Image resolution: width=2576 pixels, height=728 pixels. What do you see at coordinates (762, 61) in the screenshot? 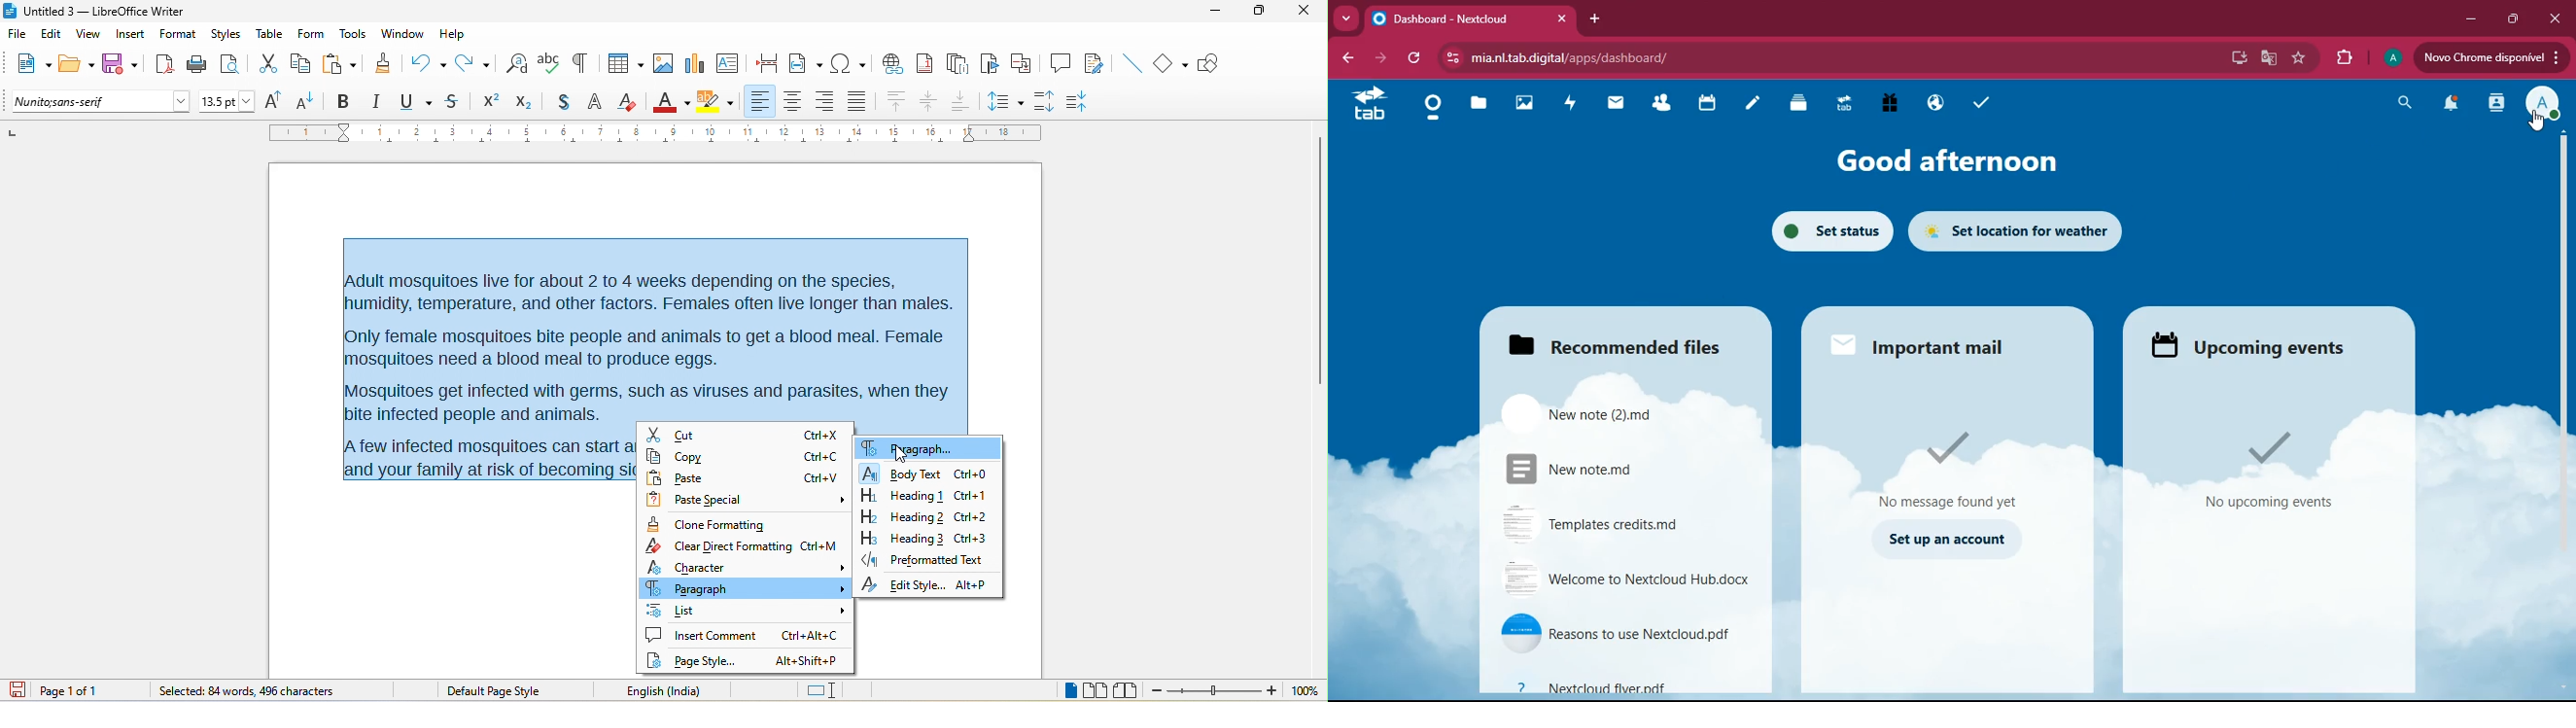
I see `page break` at bounding box center [762, 61].